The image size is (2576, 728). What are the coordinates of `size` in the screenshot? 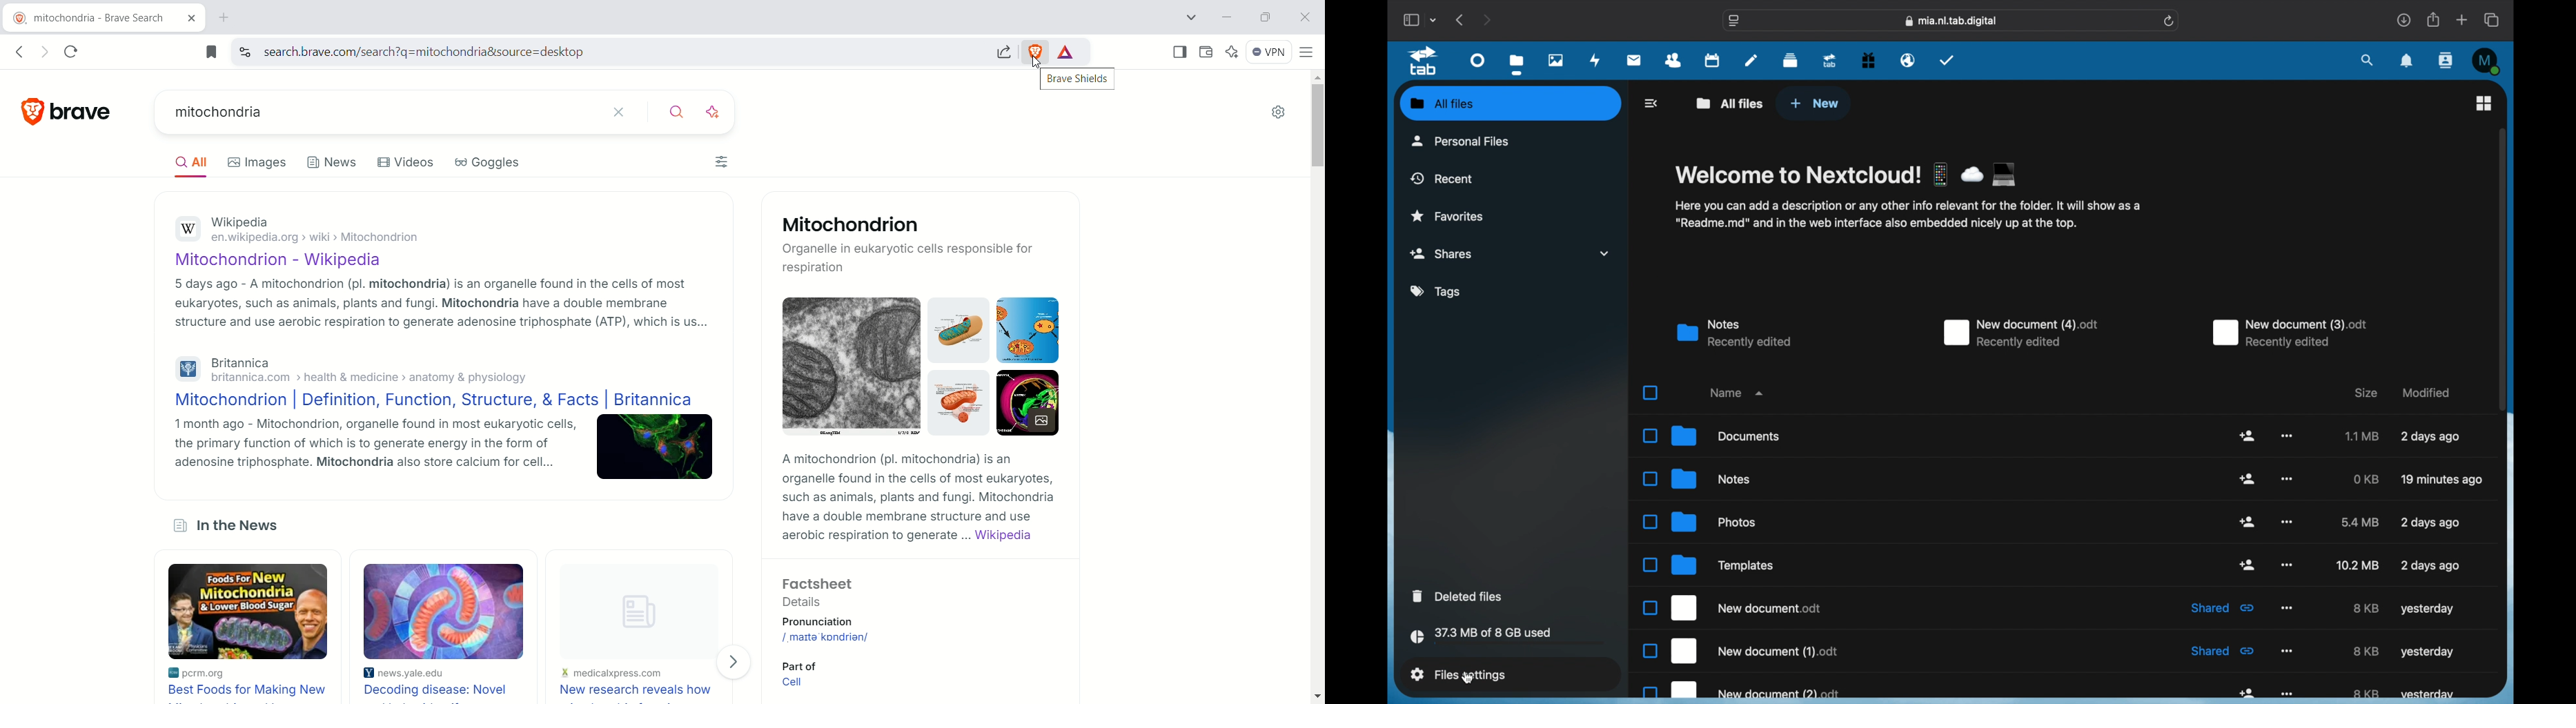 It's located at (2366, 651).